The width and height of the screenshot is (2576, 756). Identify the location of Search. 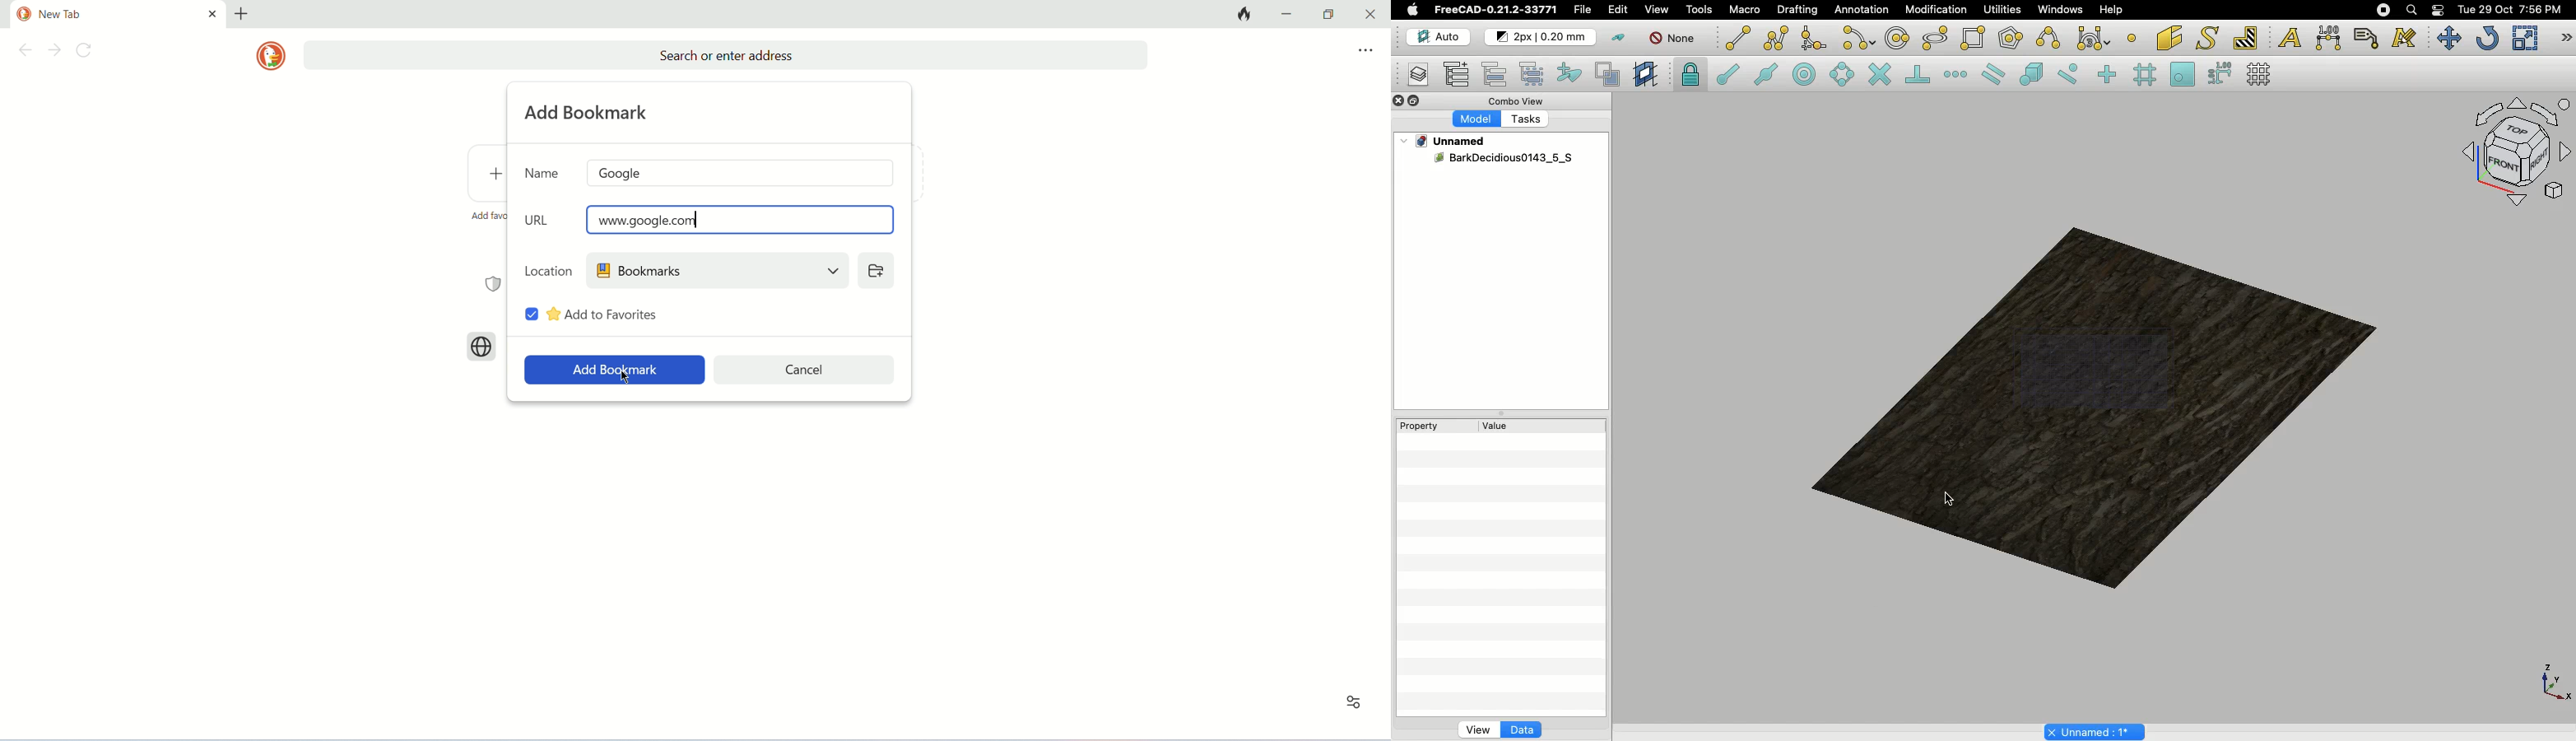
(2411, 10).